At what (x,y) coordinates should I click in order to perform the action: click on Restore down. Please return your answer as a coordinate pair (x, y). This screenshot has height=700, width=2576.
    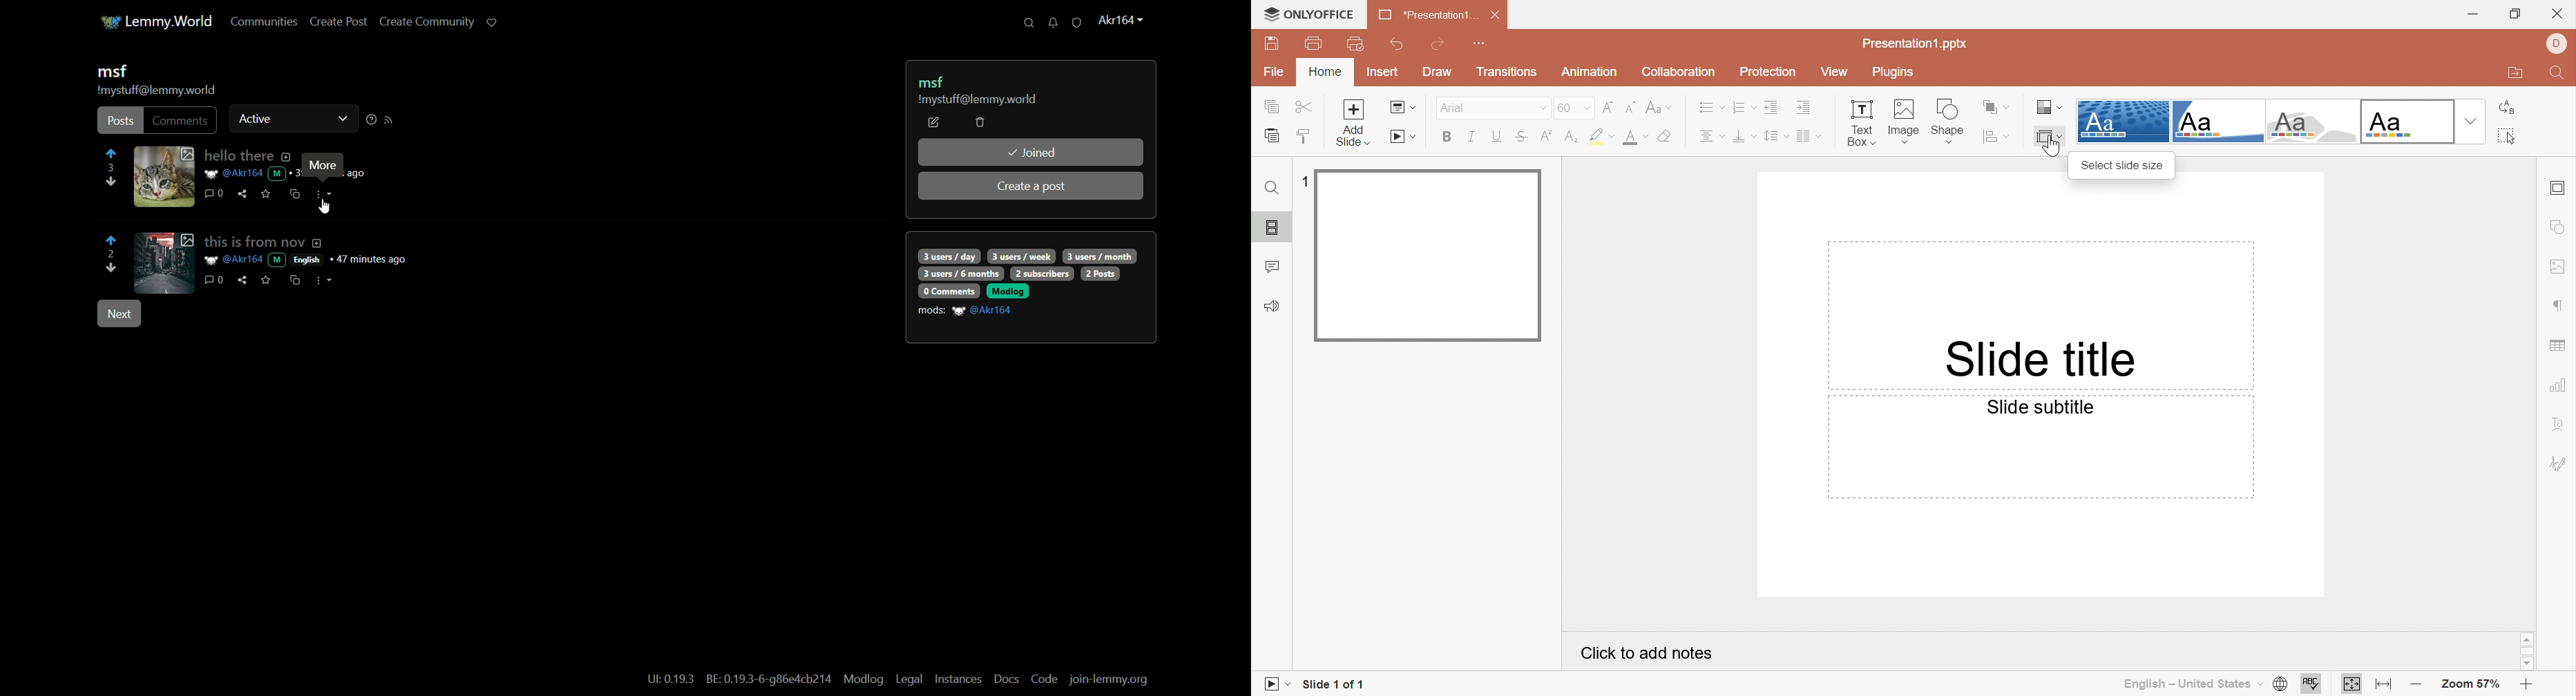
    Looking at the image, I should click on (2517, 15).